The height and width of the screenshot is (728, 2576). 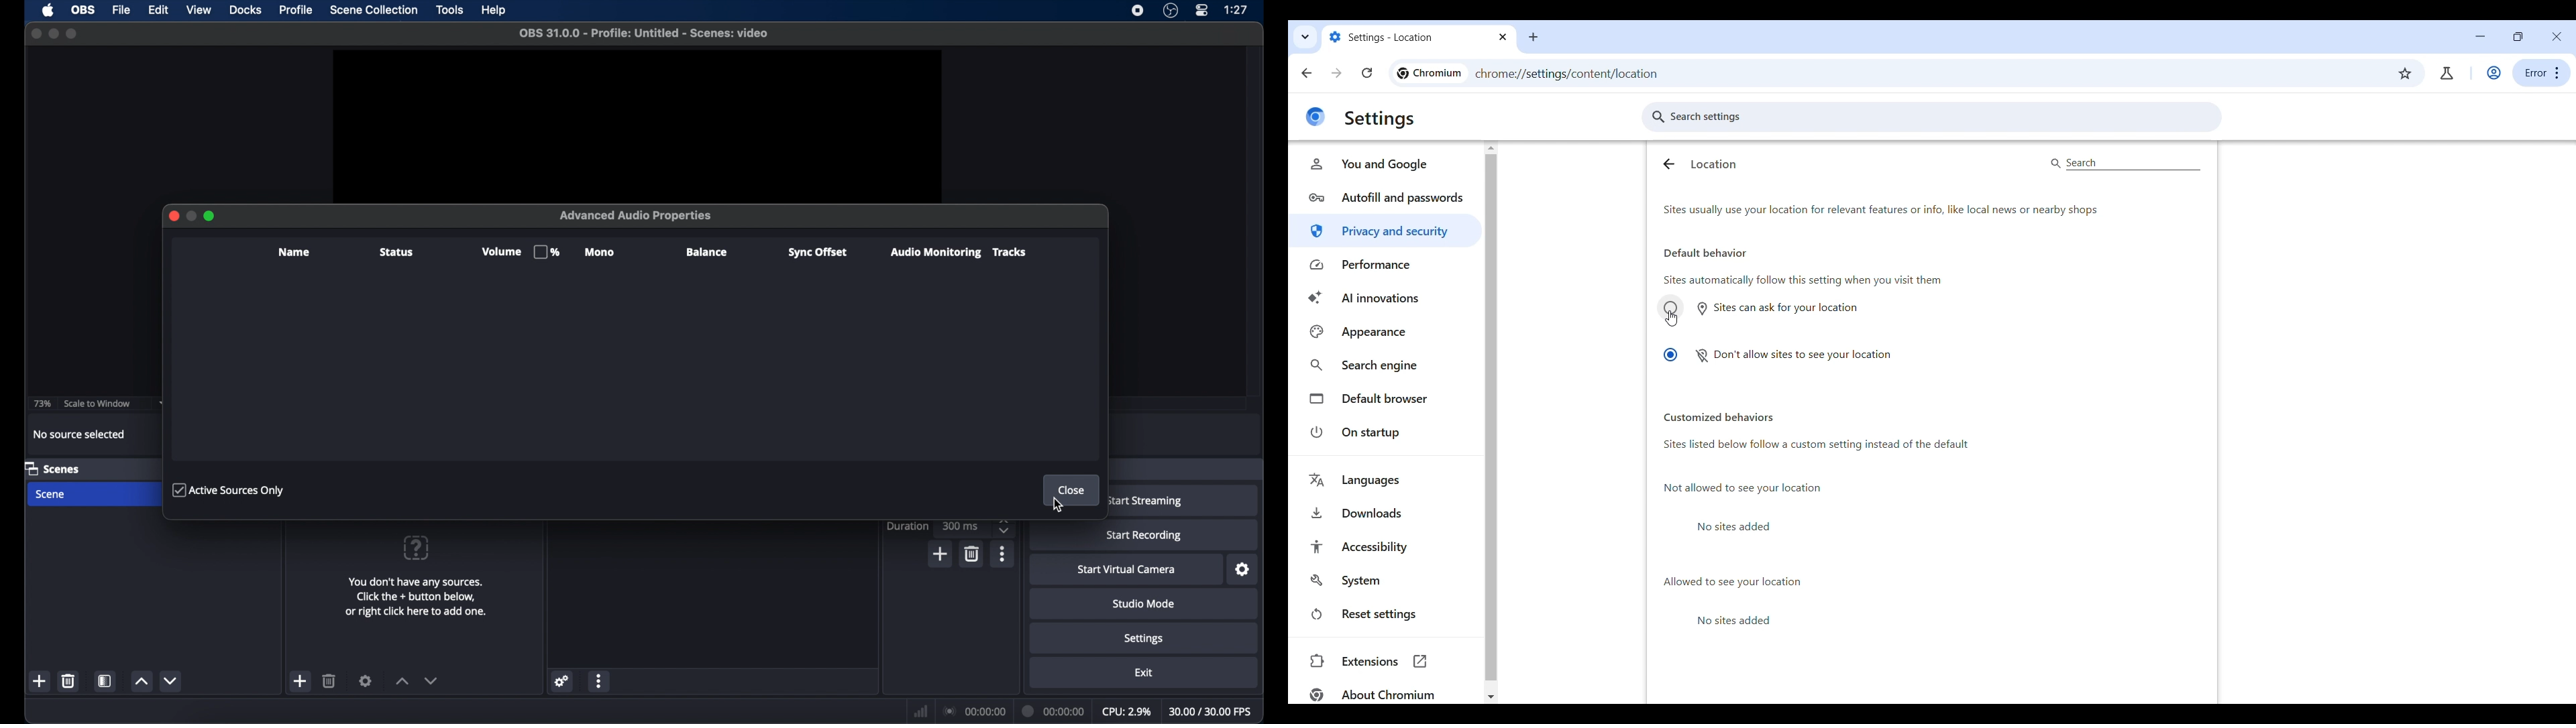 I want to click on , so click(x=191, y=216).